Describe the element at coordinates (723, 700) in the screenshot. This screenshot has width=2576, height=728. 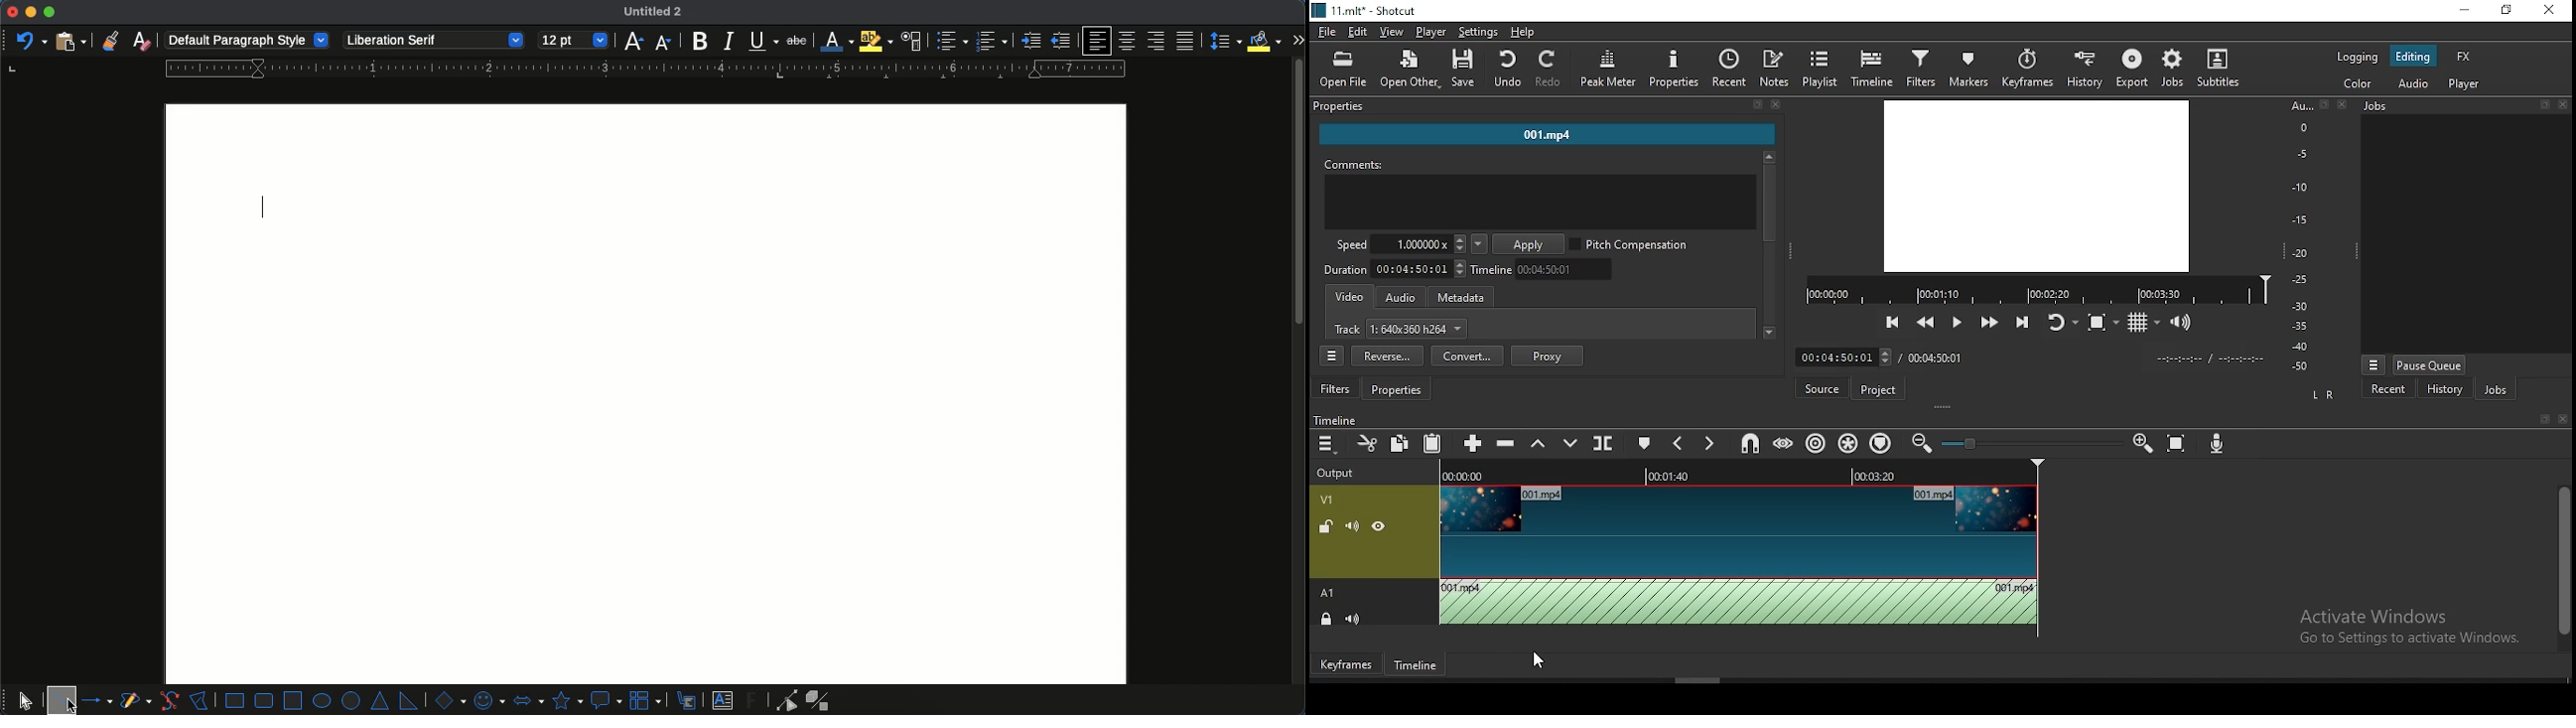
I see `text box` at that location.